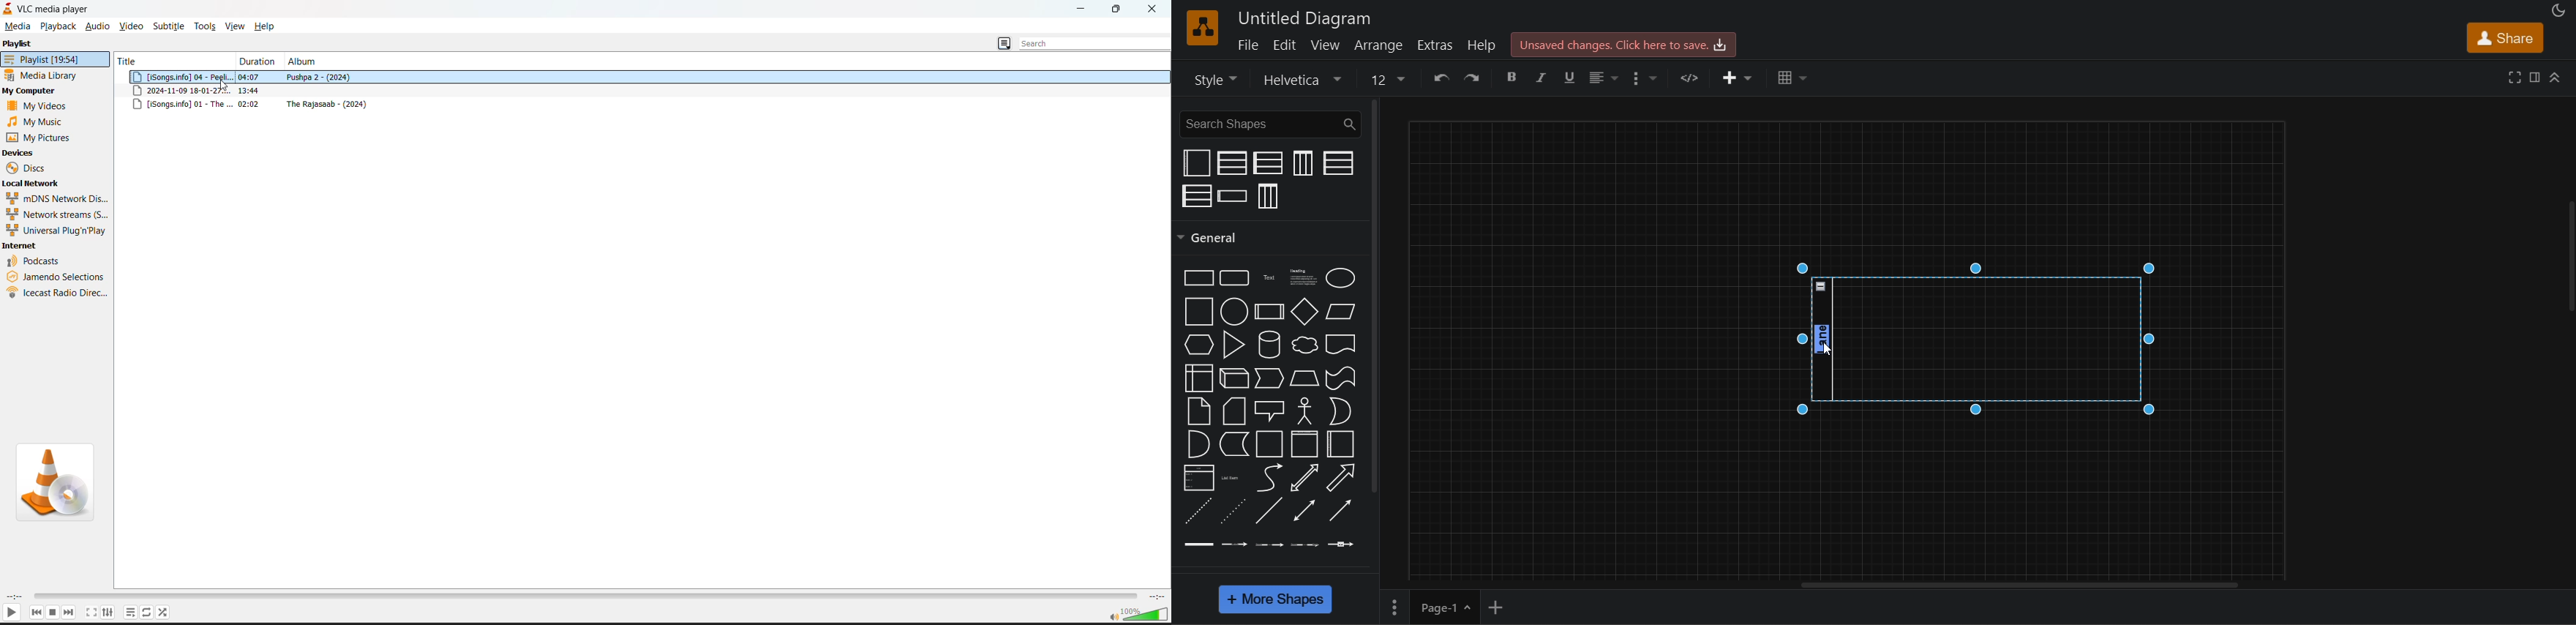 The width and height of the screenshot is (2576, 644). I want to click on data storage, so click(1233, 445).